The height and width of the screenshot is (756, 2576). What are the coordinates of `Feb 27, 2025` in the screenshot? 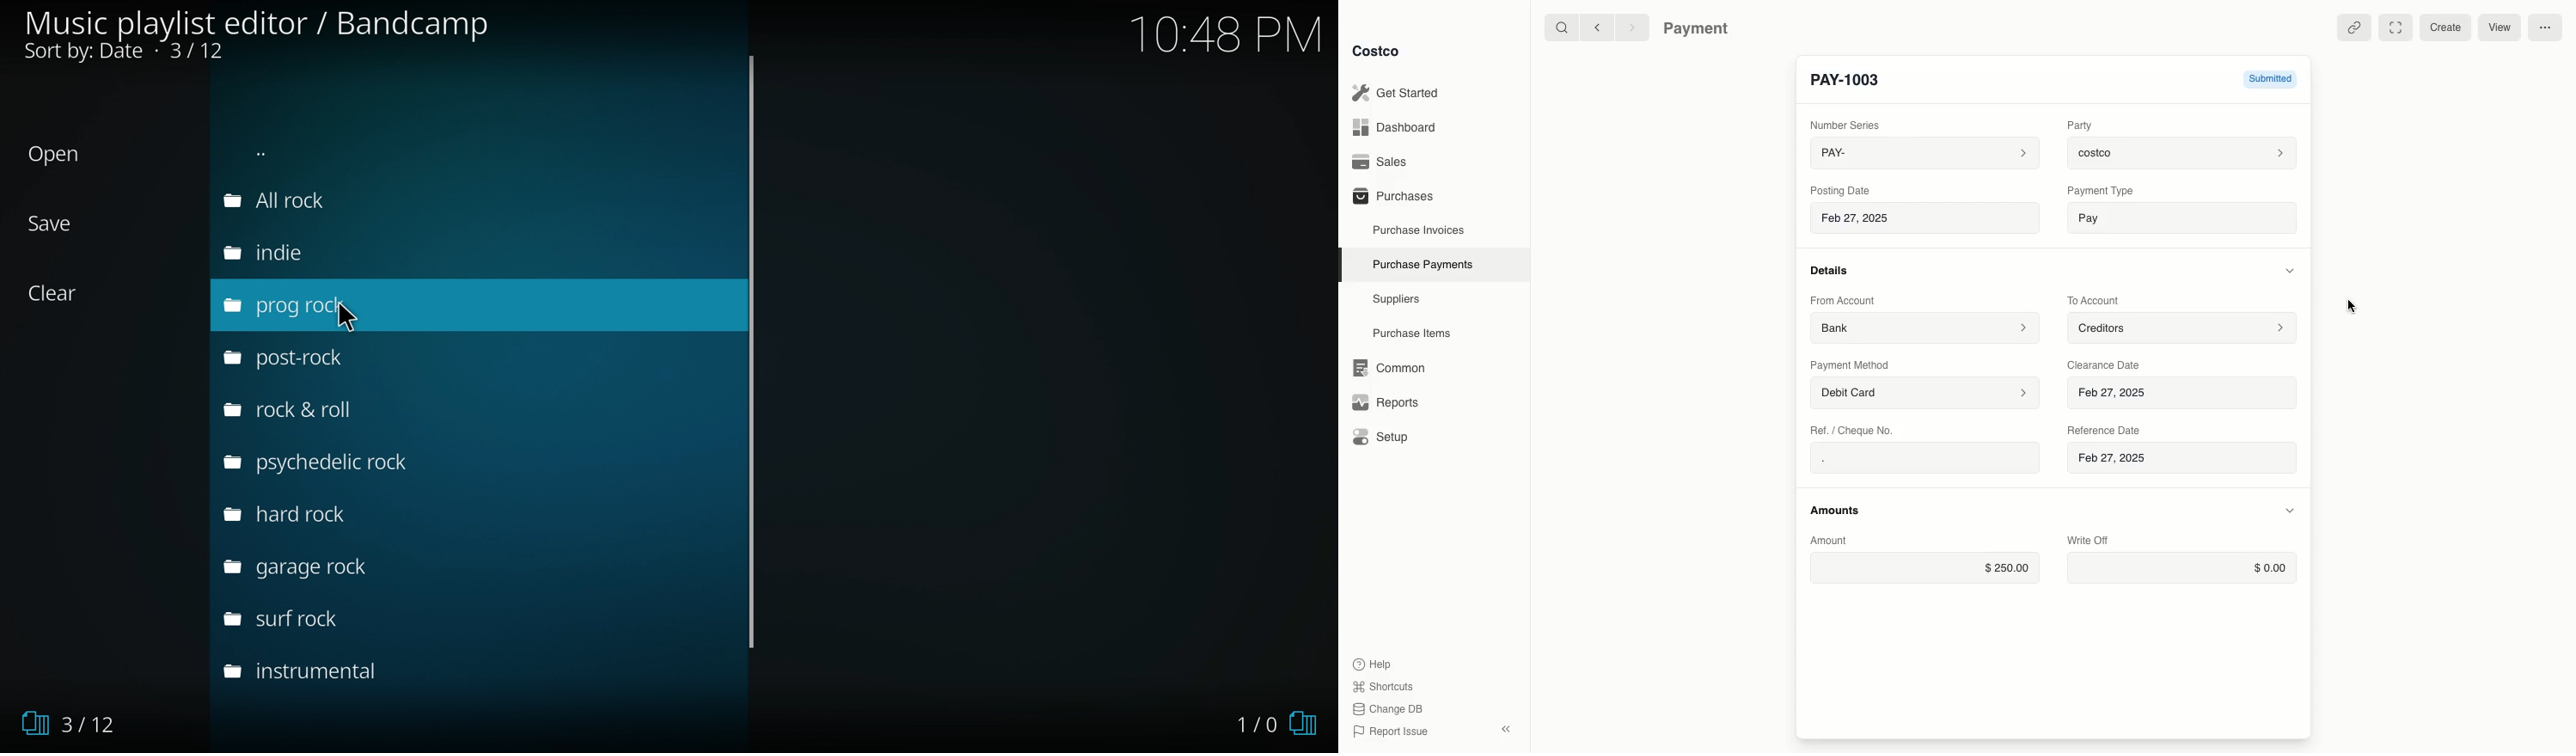 It's located at (2179, 394).